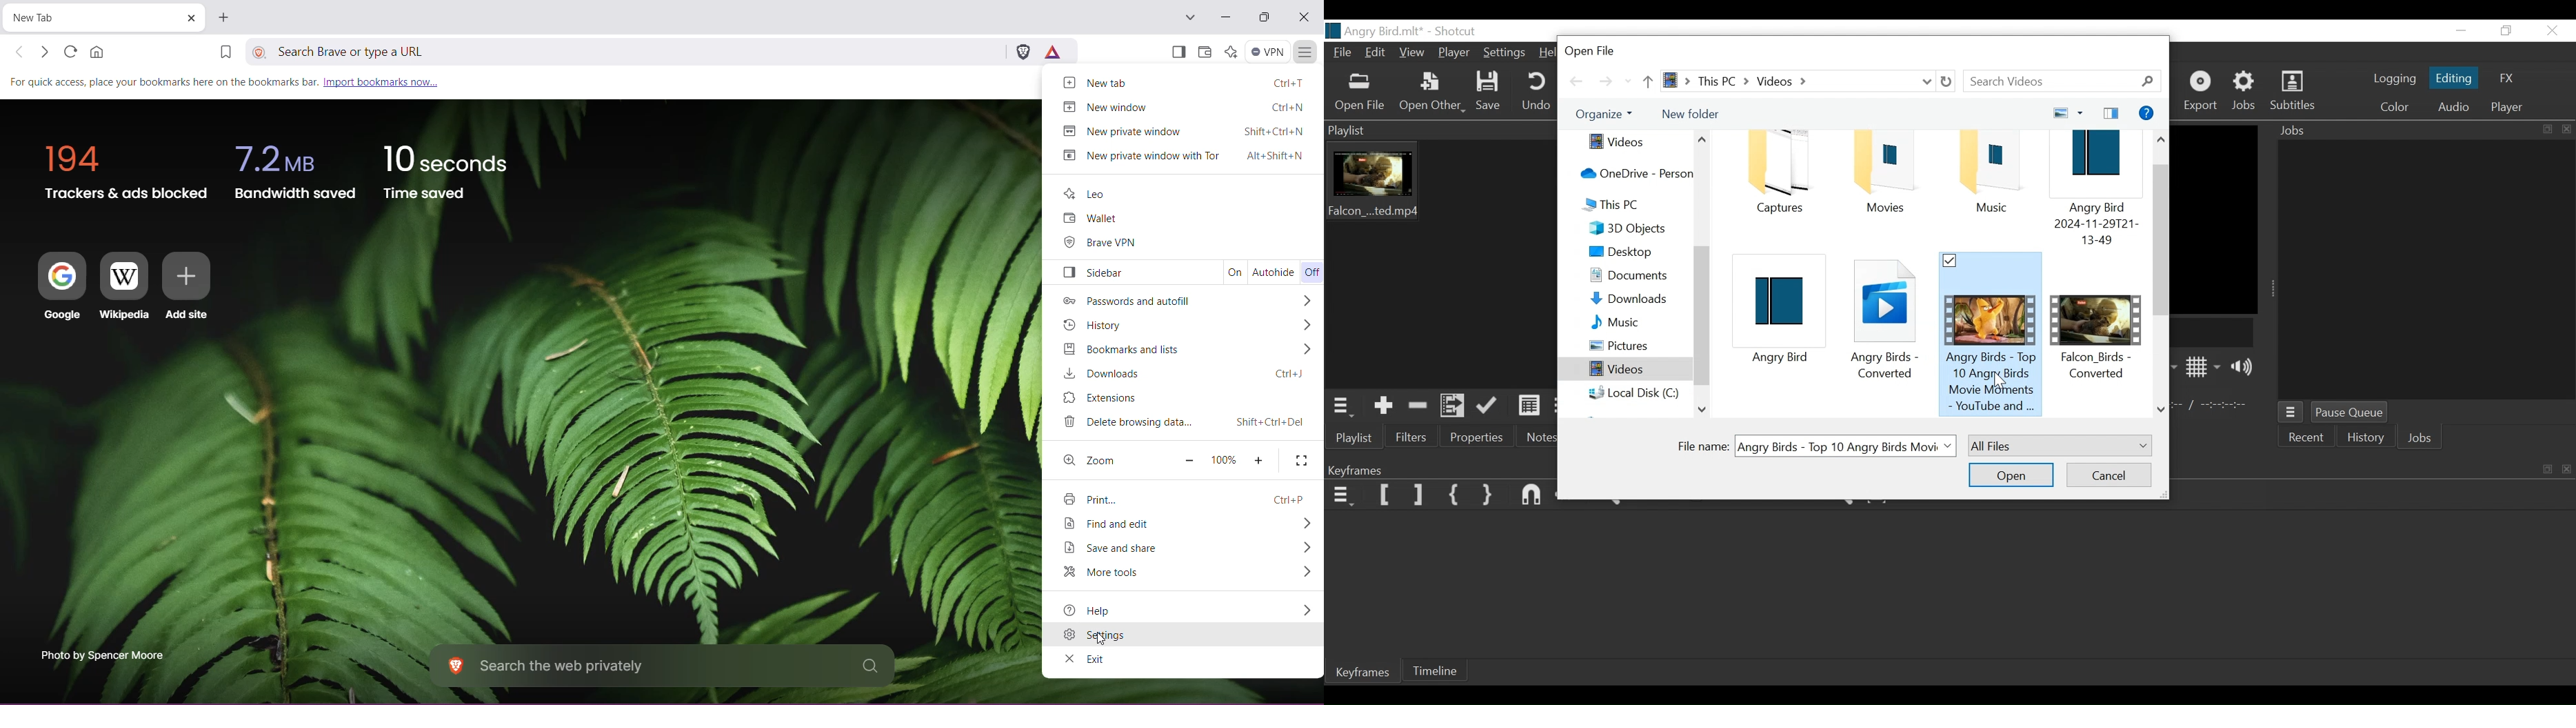  What do you see at coordinates (1221, 460) in the screenshot?
I see `Current Text size` at bounding box center [1221, 460].